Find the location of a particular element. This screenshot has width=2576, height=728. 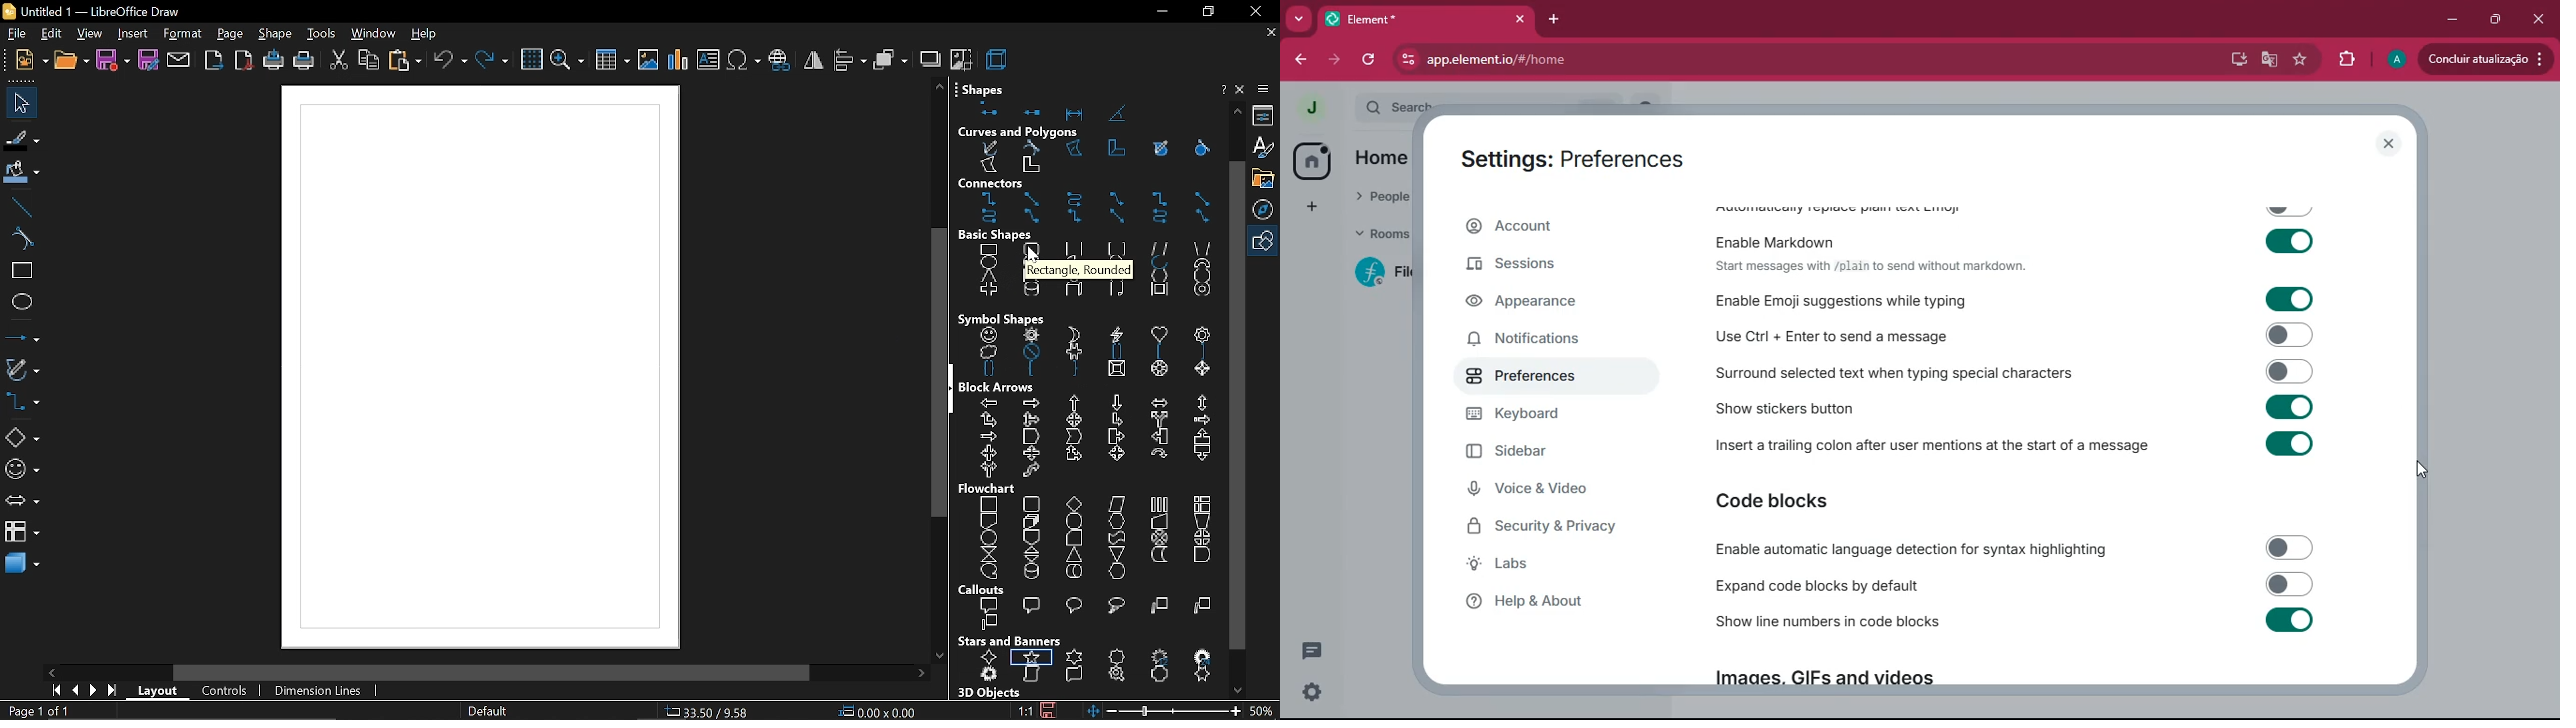

sidebar settings is located at coordinates (1265, 89).